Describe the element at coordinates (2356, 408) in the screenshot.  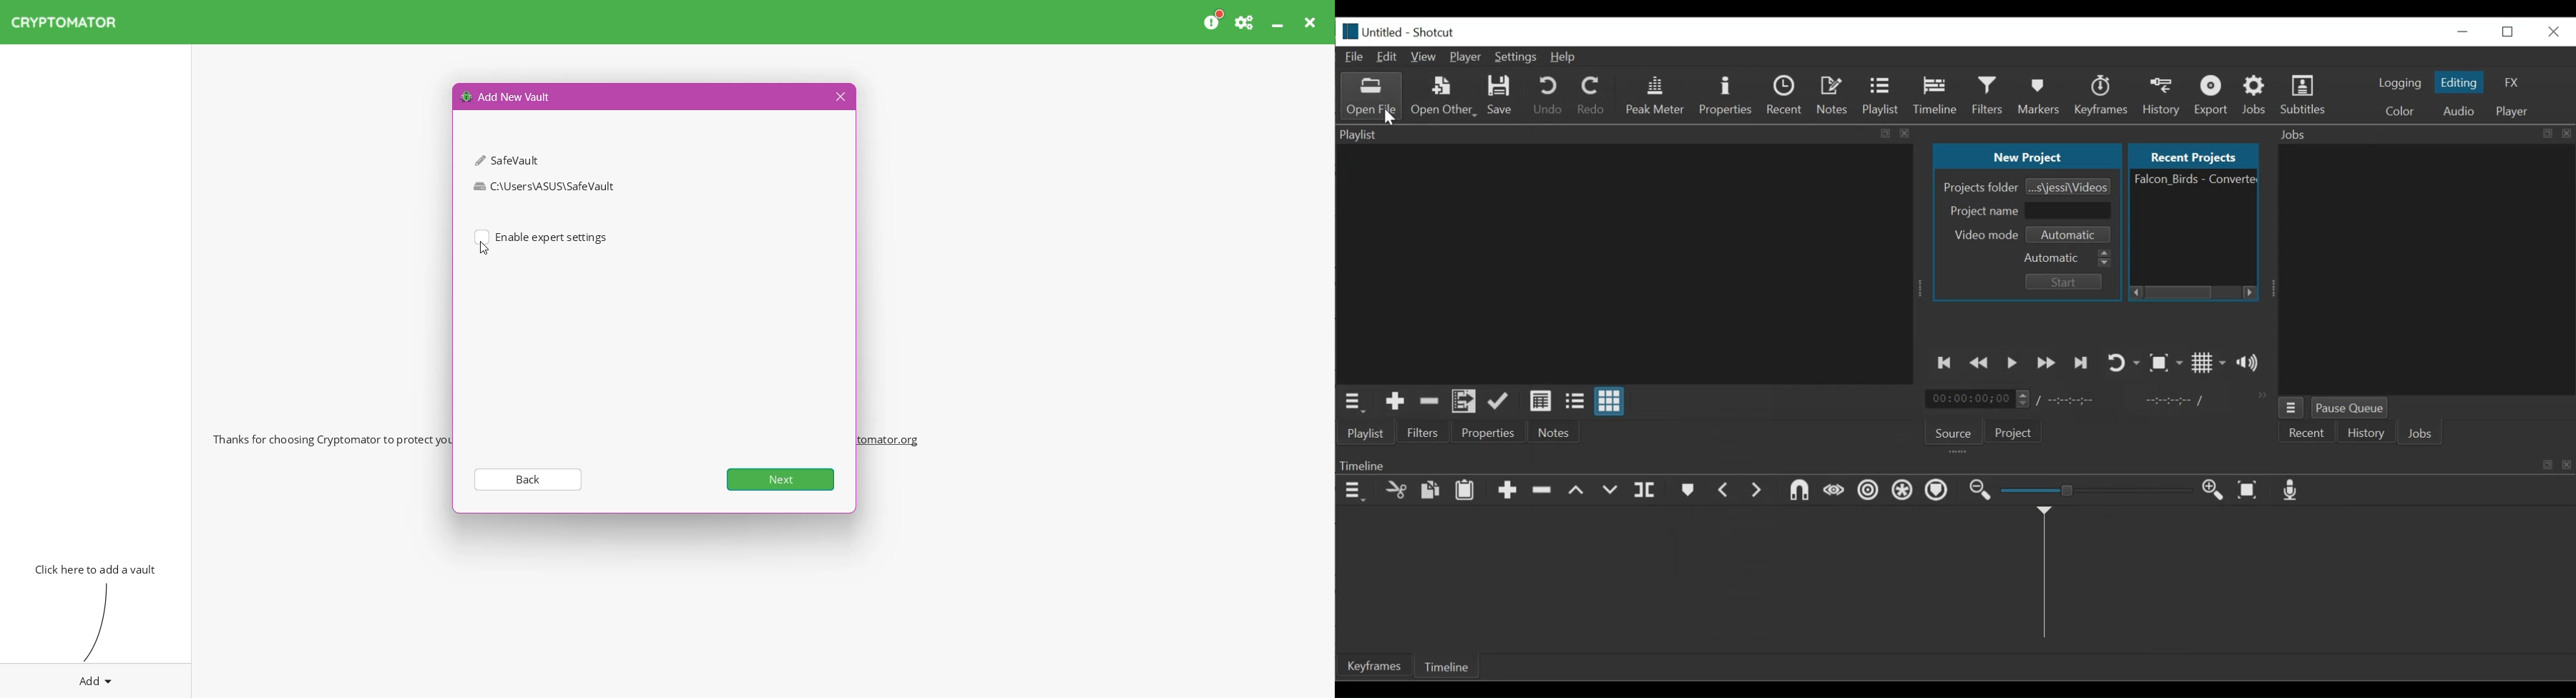
I see `Pause Queue` at that location.